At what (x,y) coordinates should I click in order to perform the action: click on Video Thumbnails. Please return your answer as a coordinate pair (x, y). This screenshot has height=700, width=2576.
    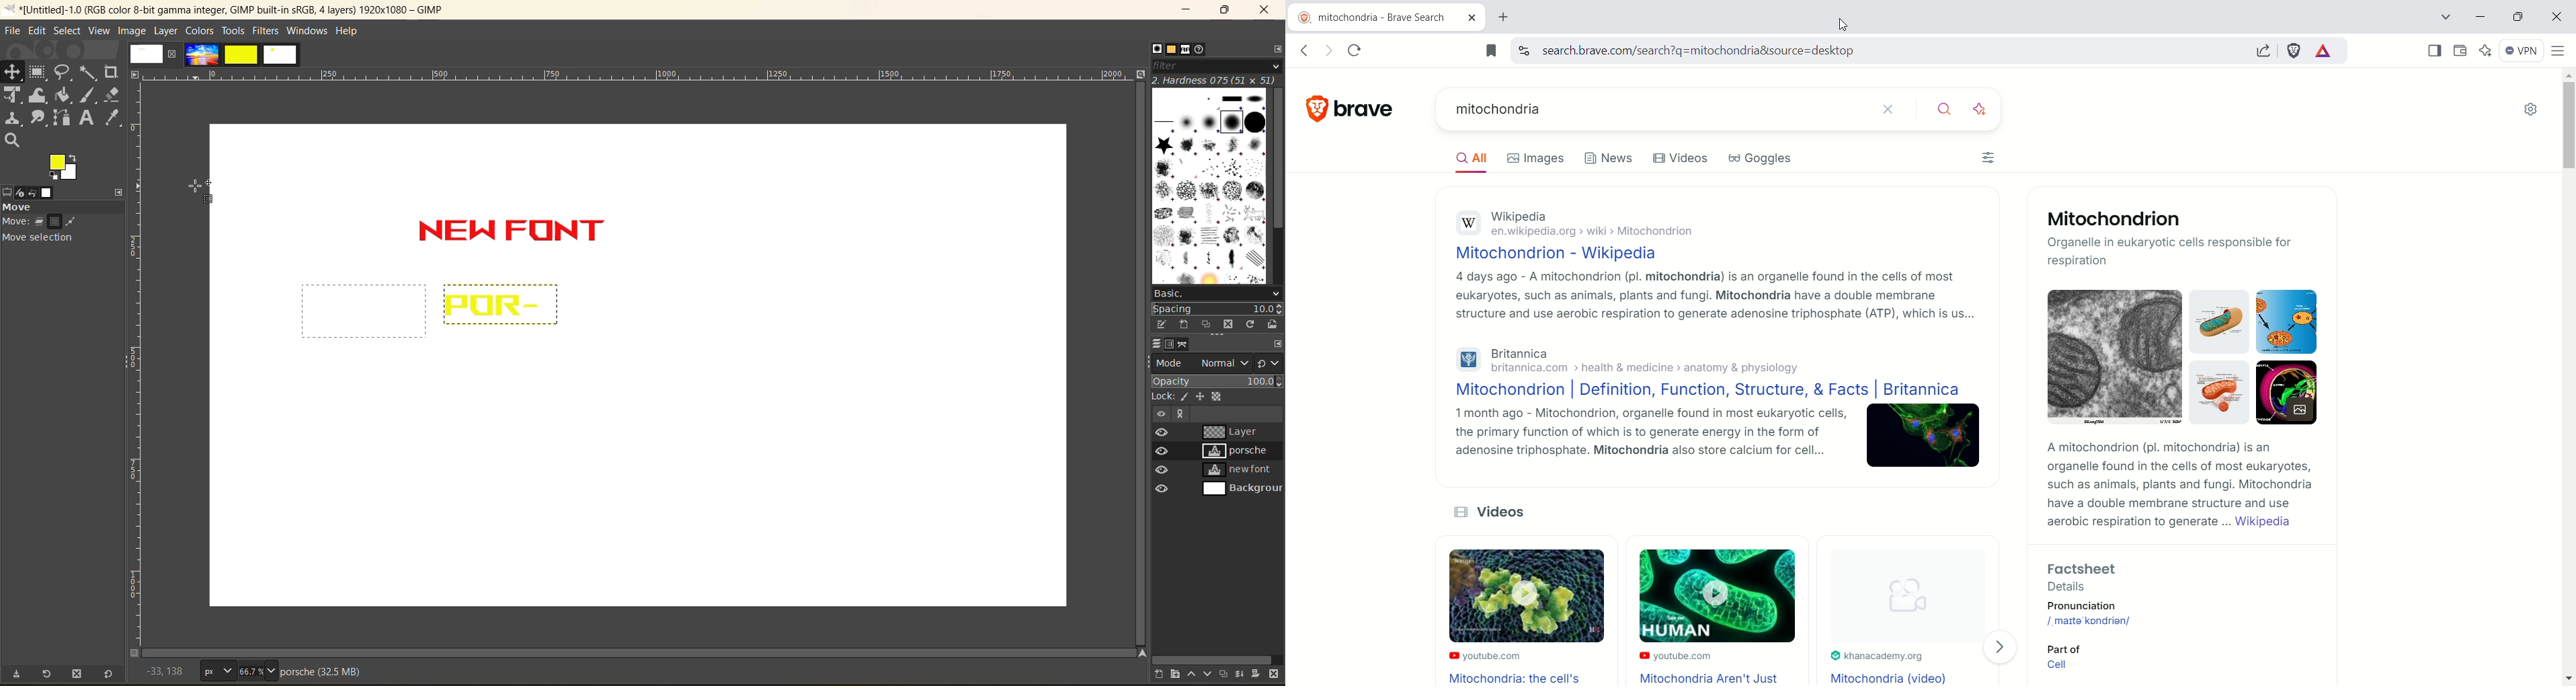
    Looking at the image, I should click on (1702, 599).